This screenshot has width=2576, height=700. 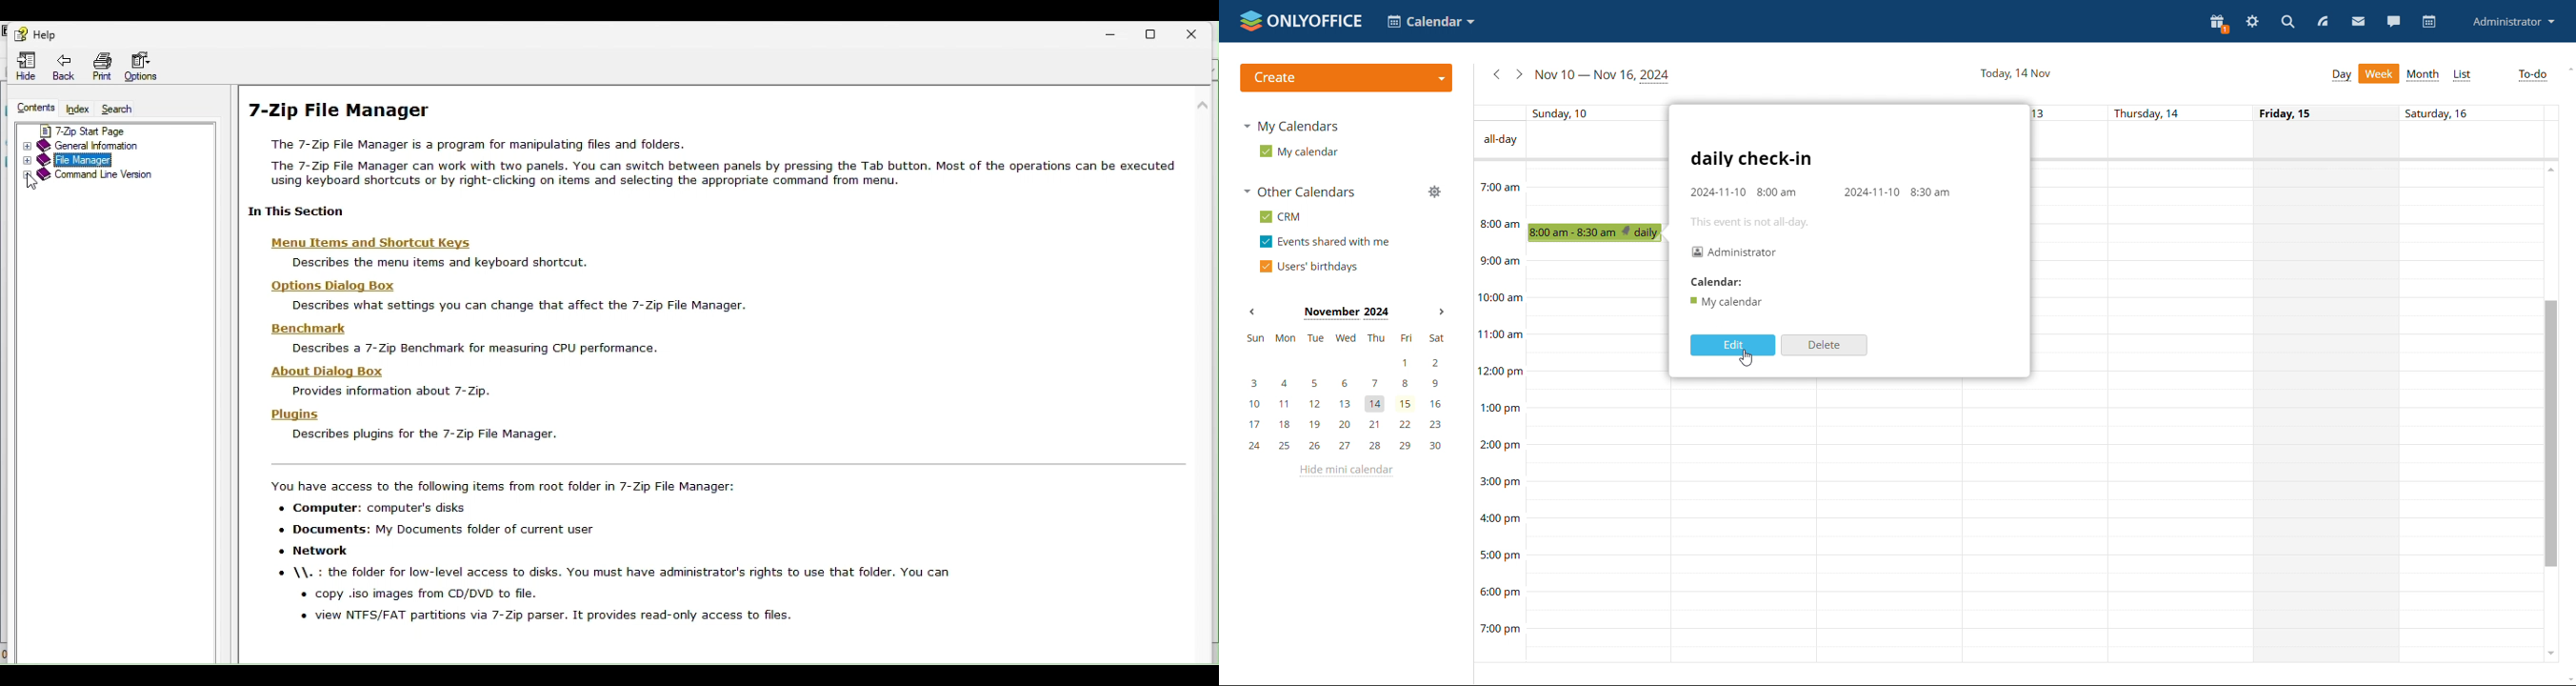 I want to click on chat, so click(x=2393, y=21).